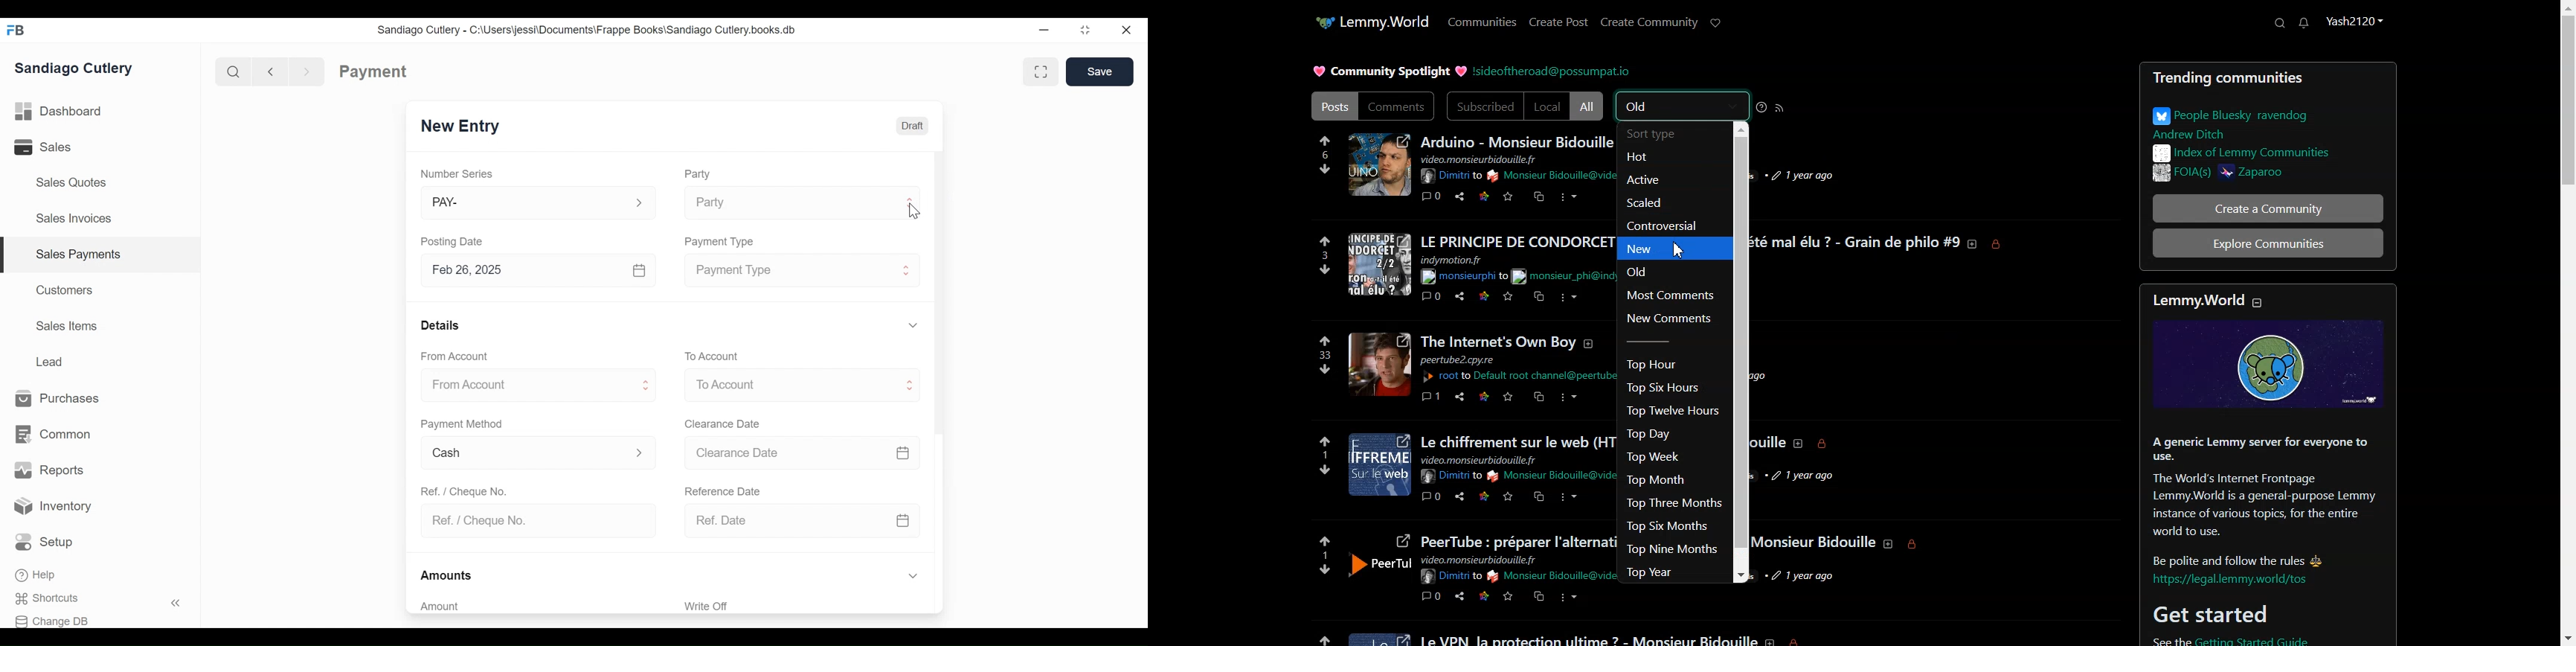  Describe the element at coordinates (1461, 596) in the screenshot. I see `` at that location.